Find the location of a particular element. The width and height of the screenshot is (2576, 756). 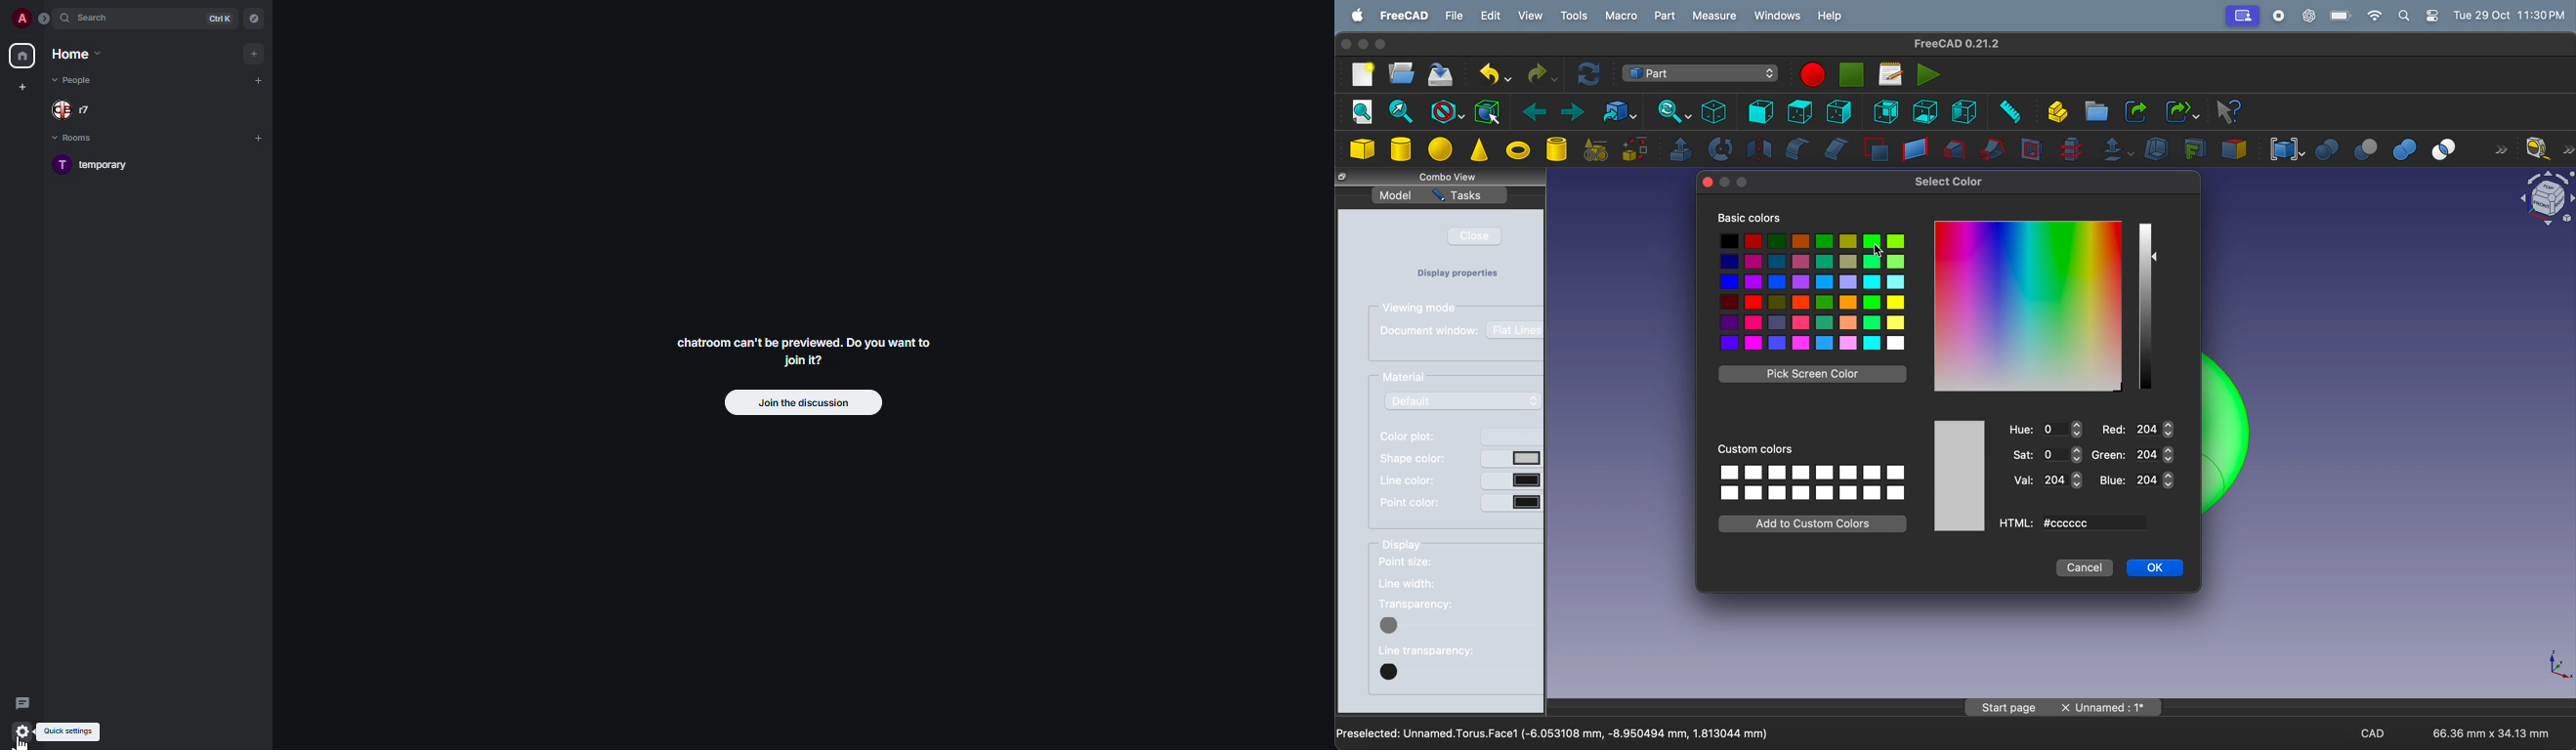

navigator is located at coordinates (252, 19).